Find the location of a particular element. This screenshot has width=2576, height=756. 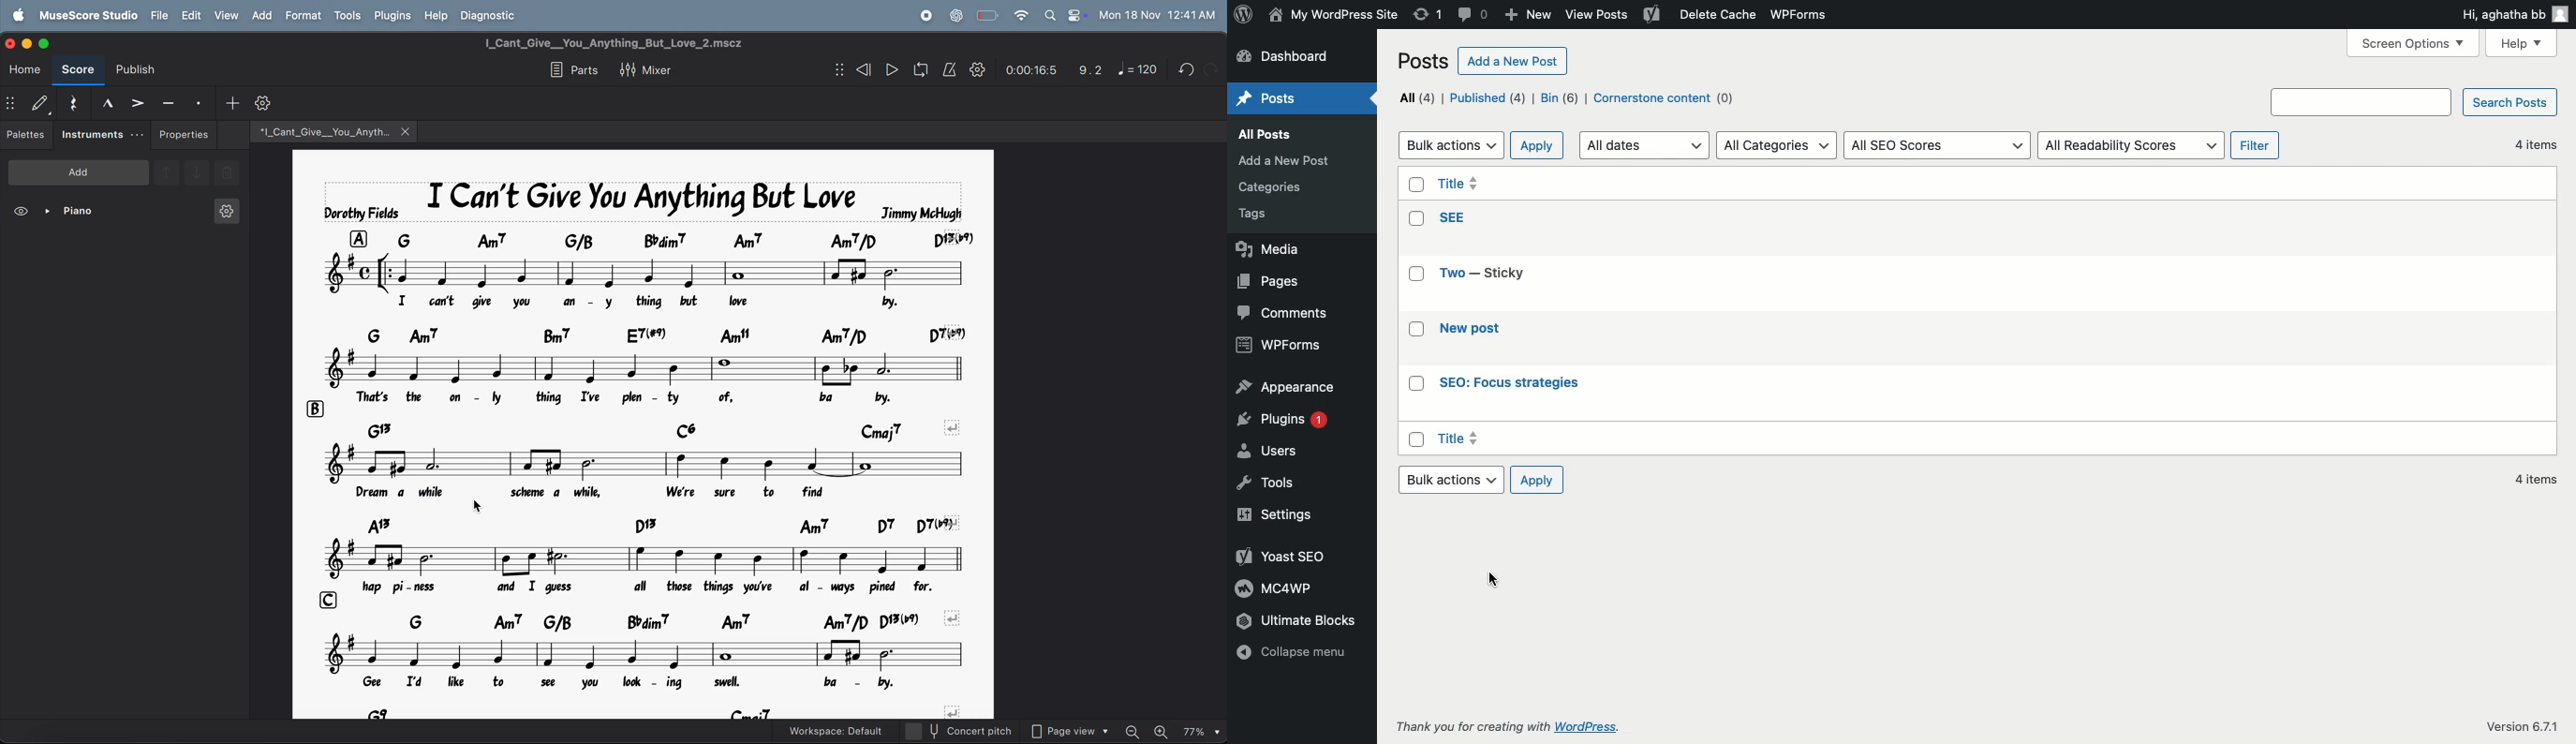

show/hide is located at coordinates (835, 70).